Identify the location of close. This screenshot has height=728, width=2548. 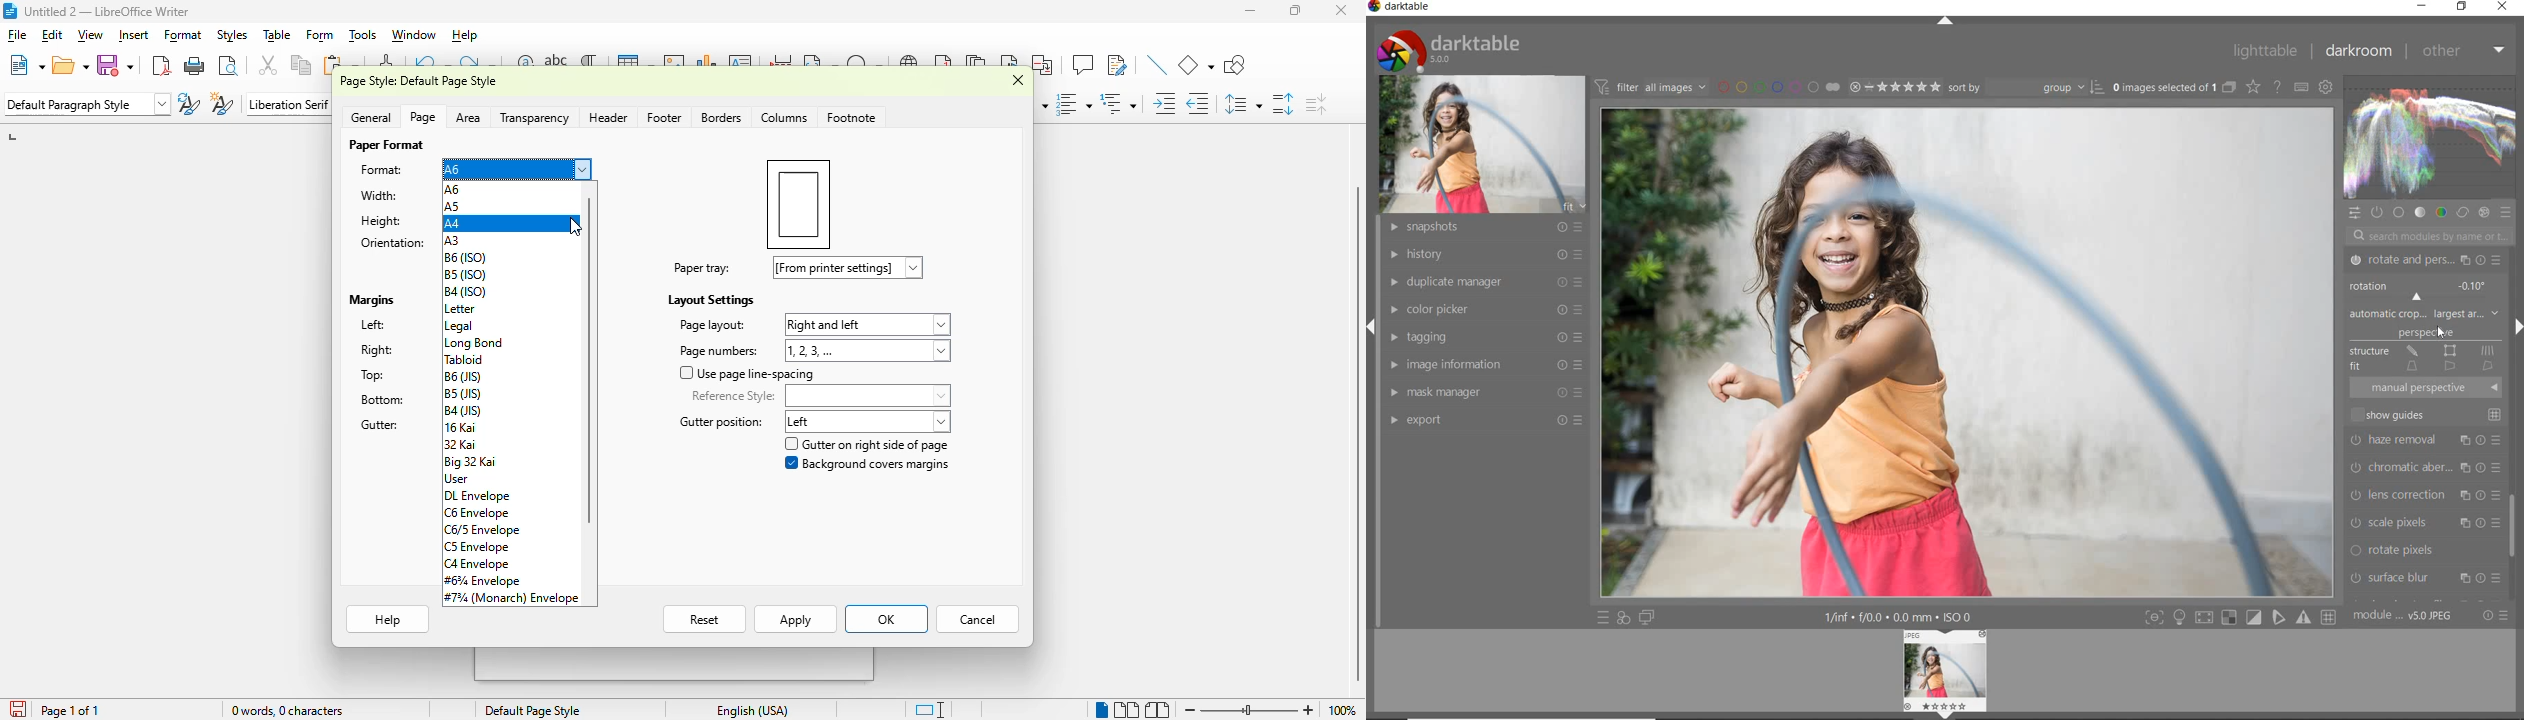
(1340, 10).